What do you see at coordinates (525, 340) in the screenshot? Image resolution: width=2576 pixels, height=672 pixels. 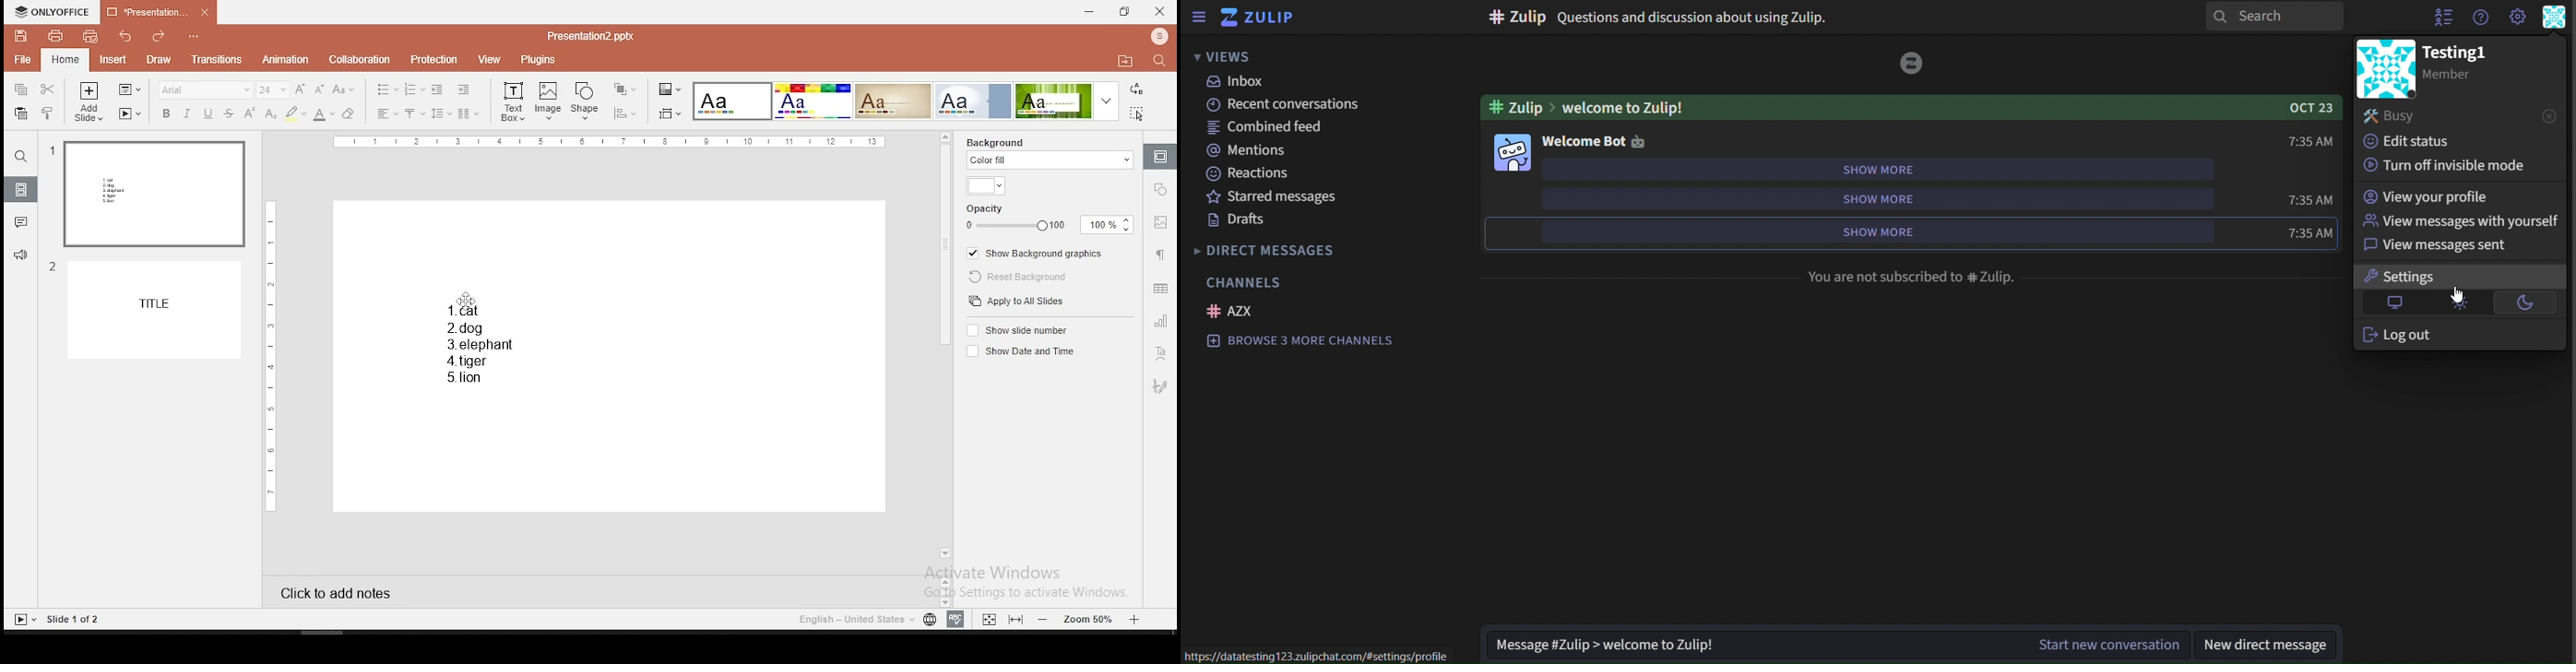 I see `text` at bounding box center [525, 340].